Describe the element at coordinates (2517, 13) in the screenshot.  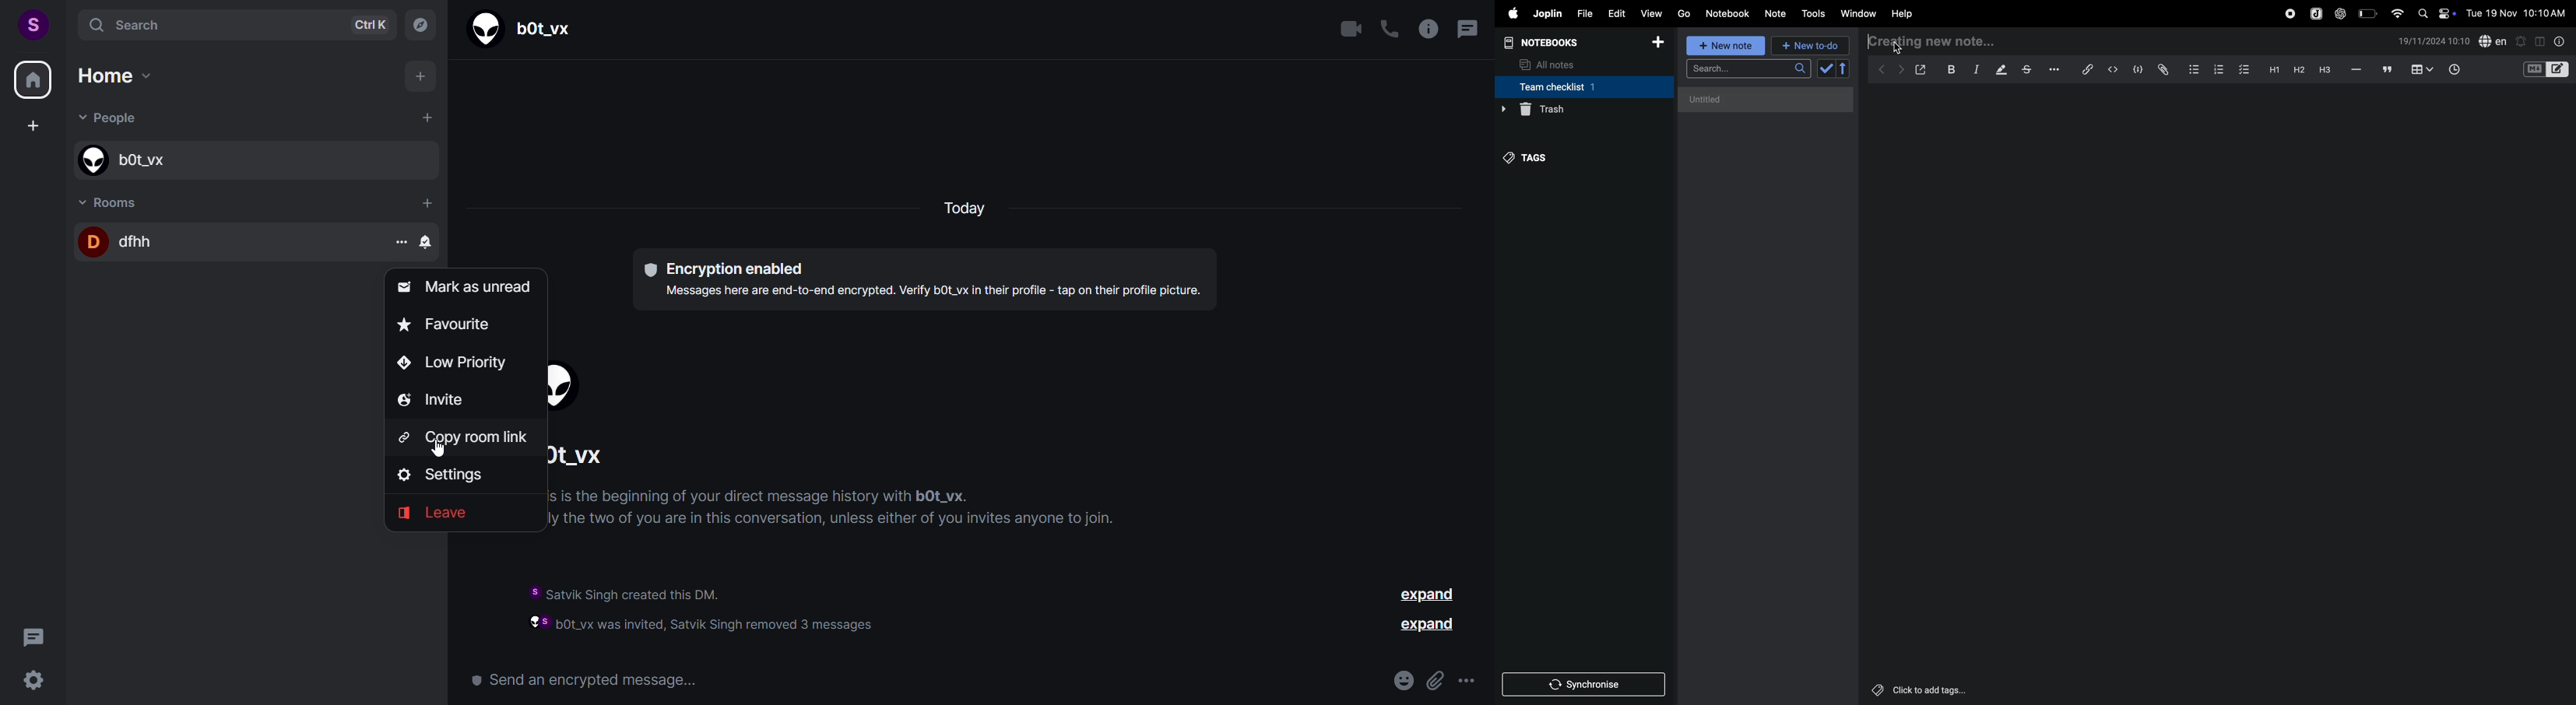
I see `` at that location.